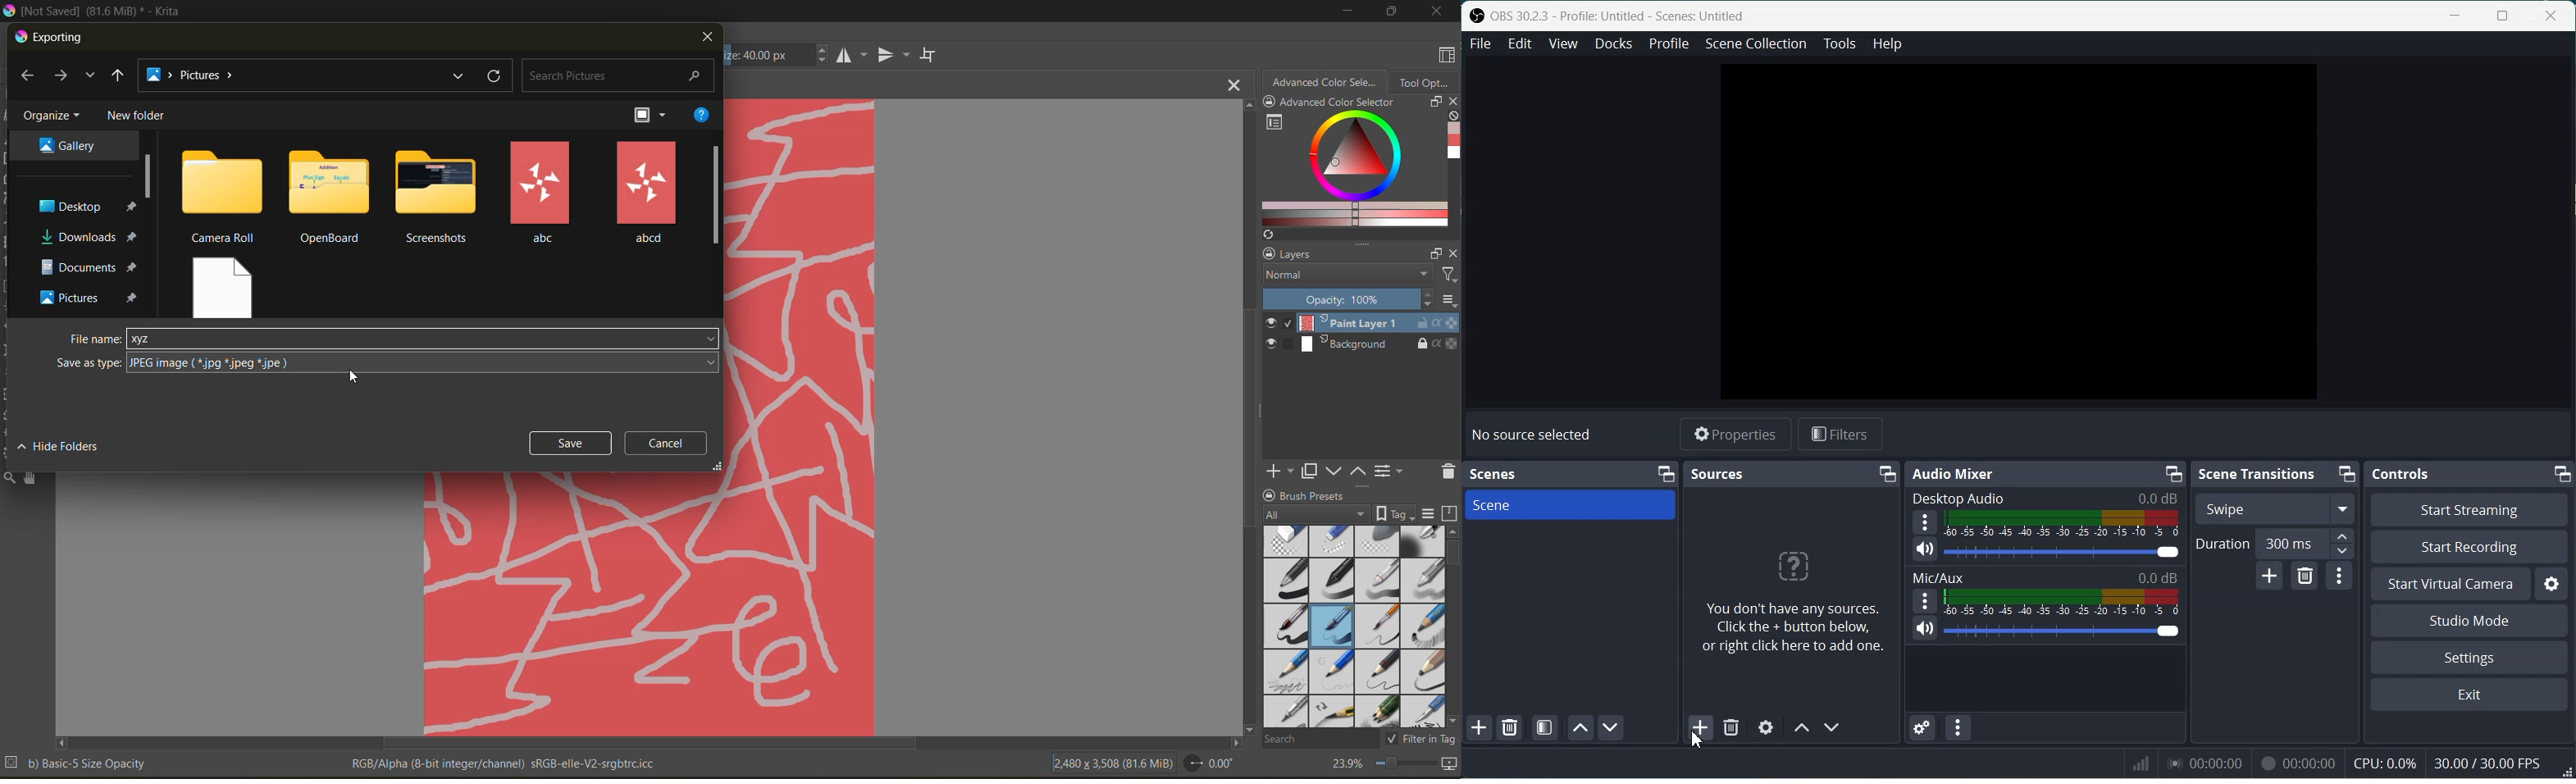 Image resolution: width=2576 pixels, height=784 pixels. What do you see at coordinates (1563, 43) in the screenshot?
I see `View` at bounding box center [1563, 43].